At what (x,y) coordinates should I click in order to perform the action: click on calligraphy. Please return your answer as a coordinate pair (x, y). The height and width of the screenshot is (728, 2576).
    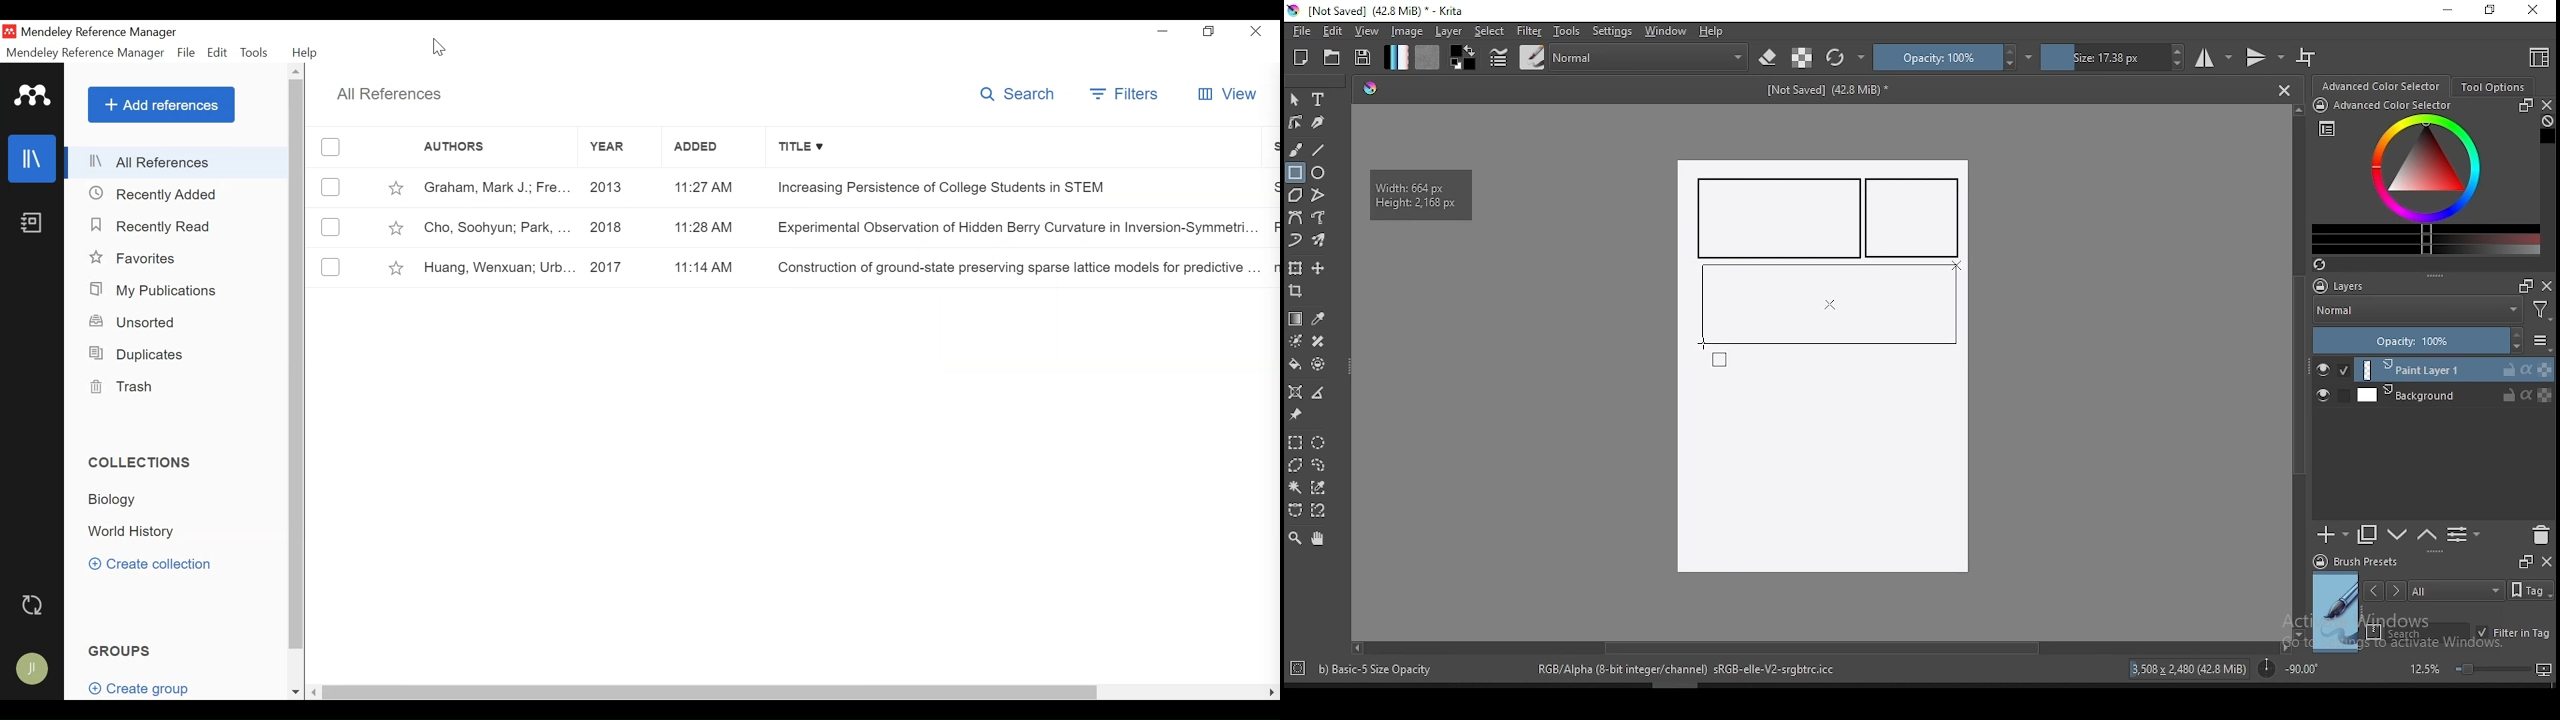
    Looking at the image, I should click on (1319, 121).